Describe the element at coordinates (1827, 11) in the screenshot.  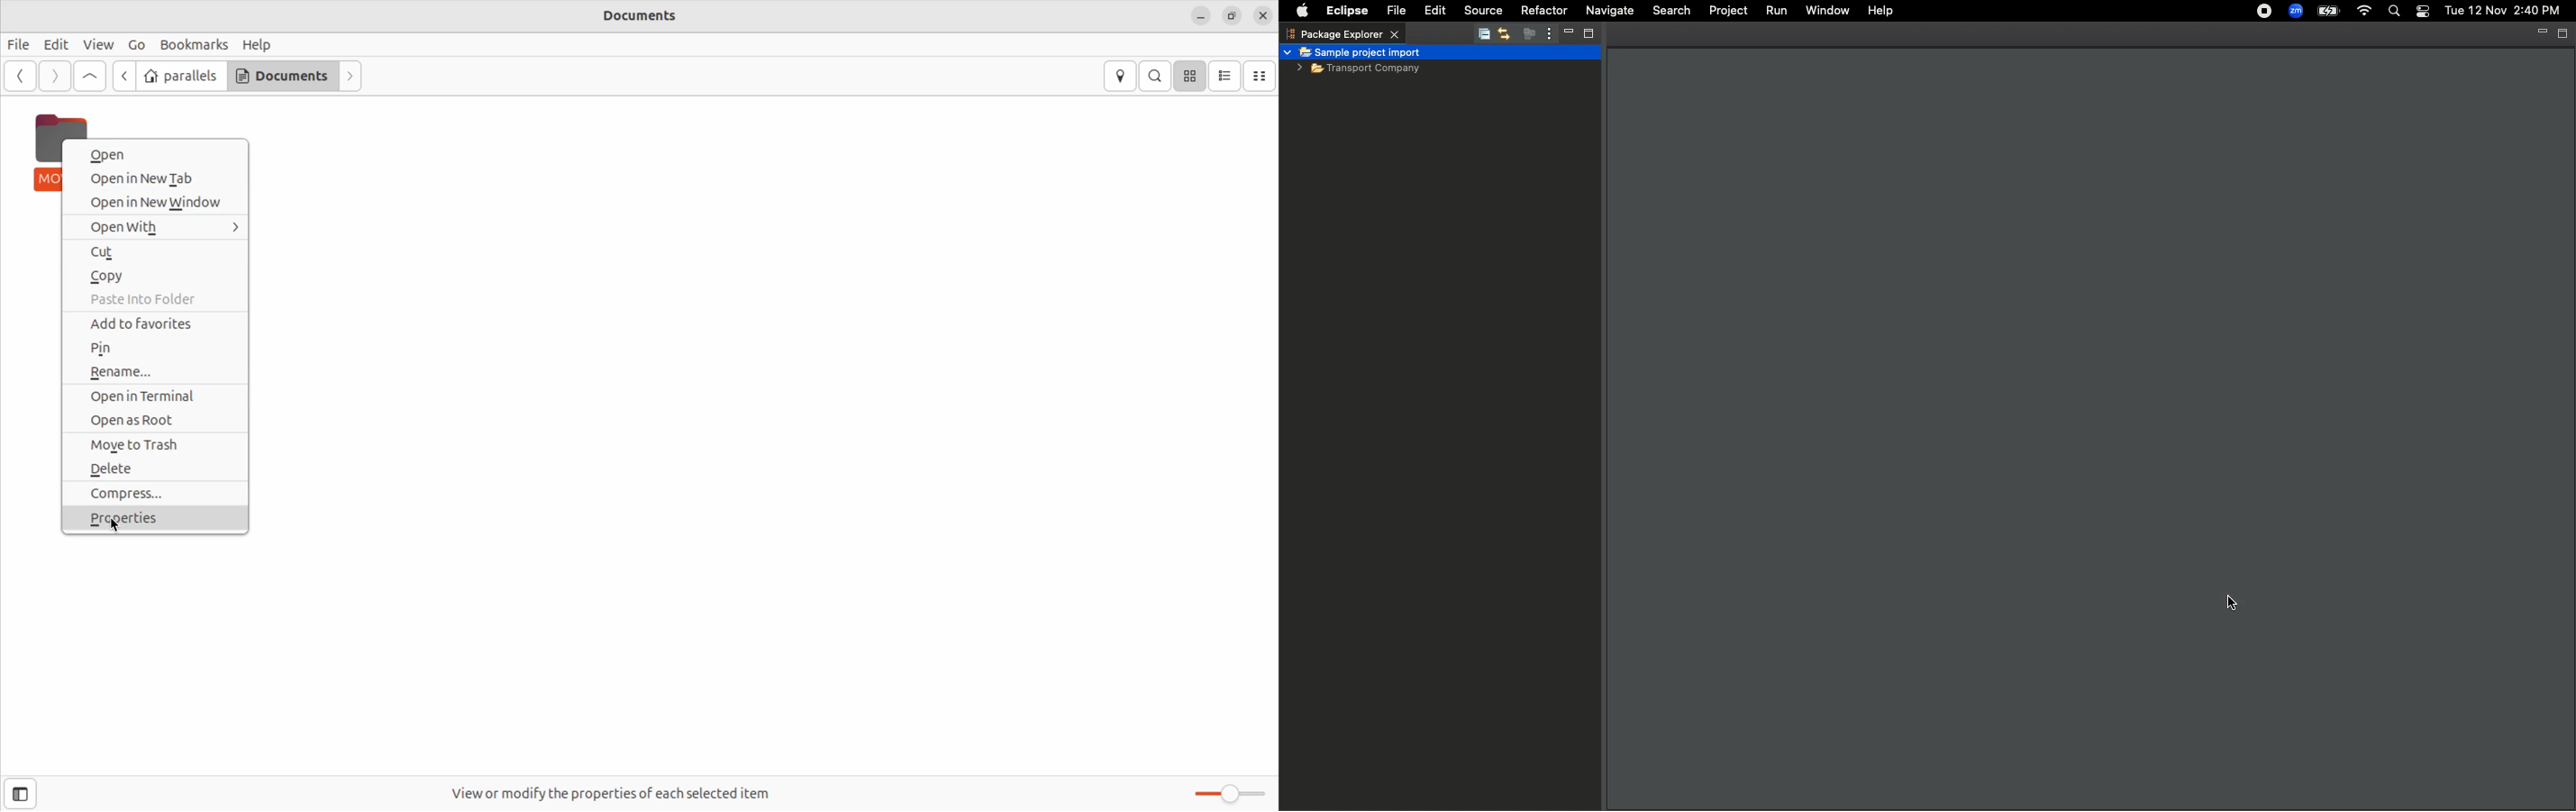
I see `Window` at that location.